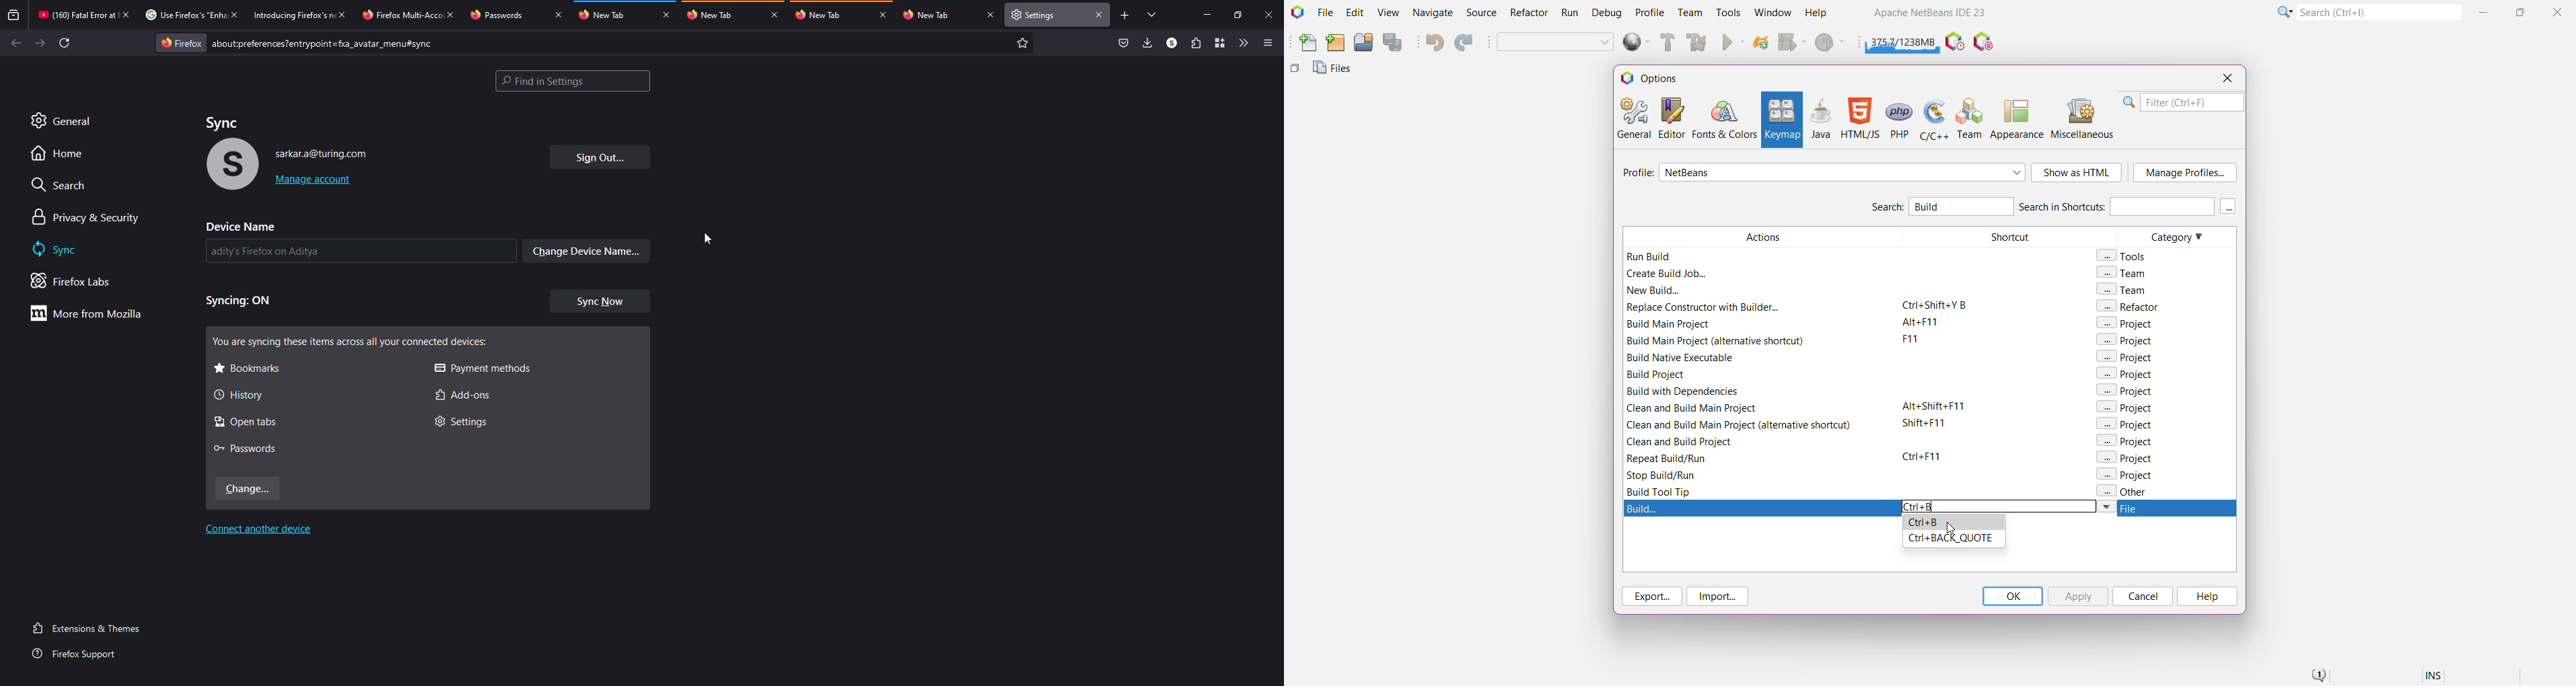 The image size is (2576, 700). Describe the element at coordinates (1151, 14) in the screenshot. I see `tabs` at that location.